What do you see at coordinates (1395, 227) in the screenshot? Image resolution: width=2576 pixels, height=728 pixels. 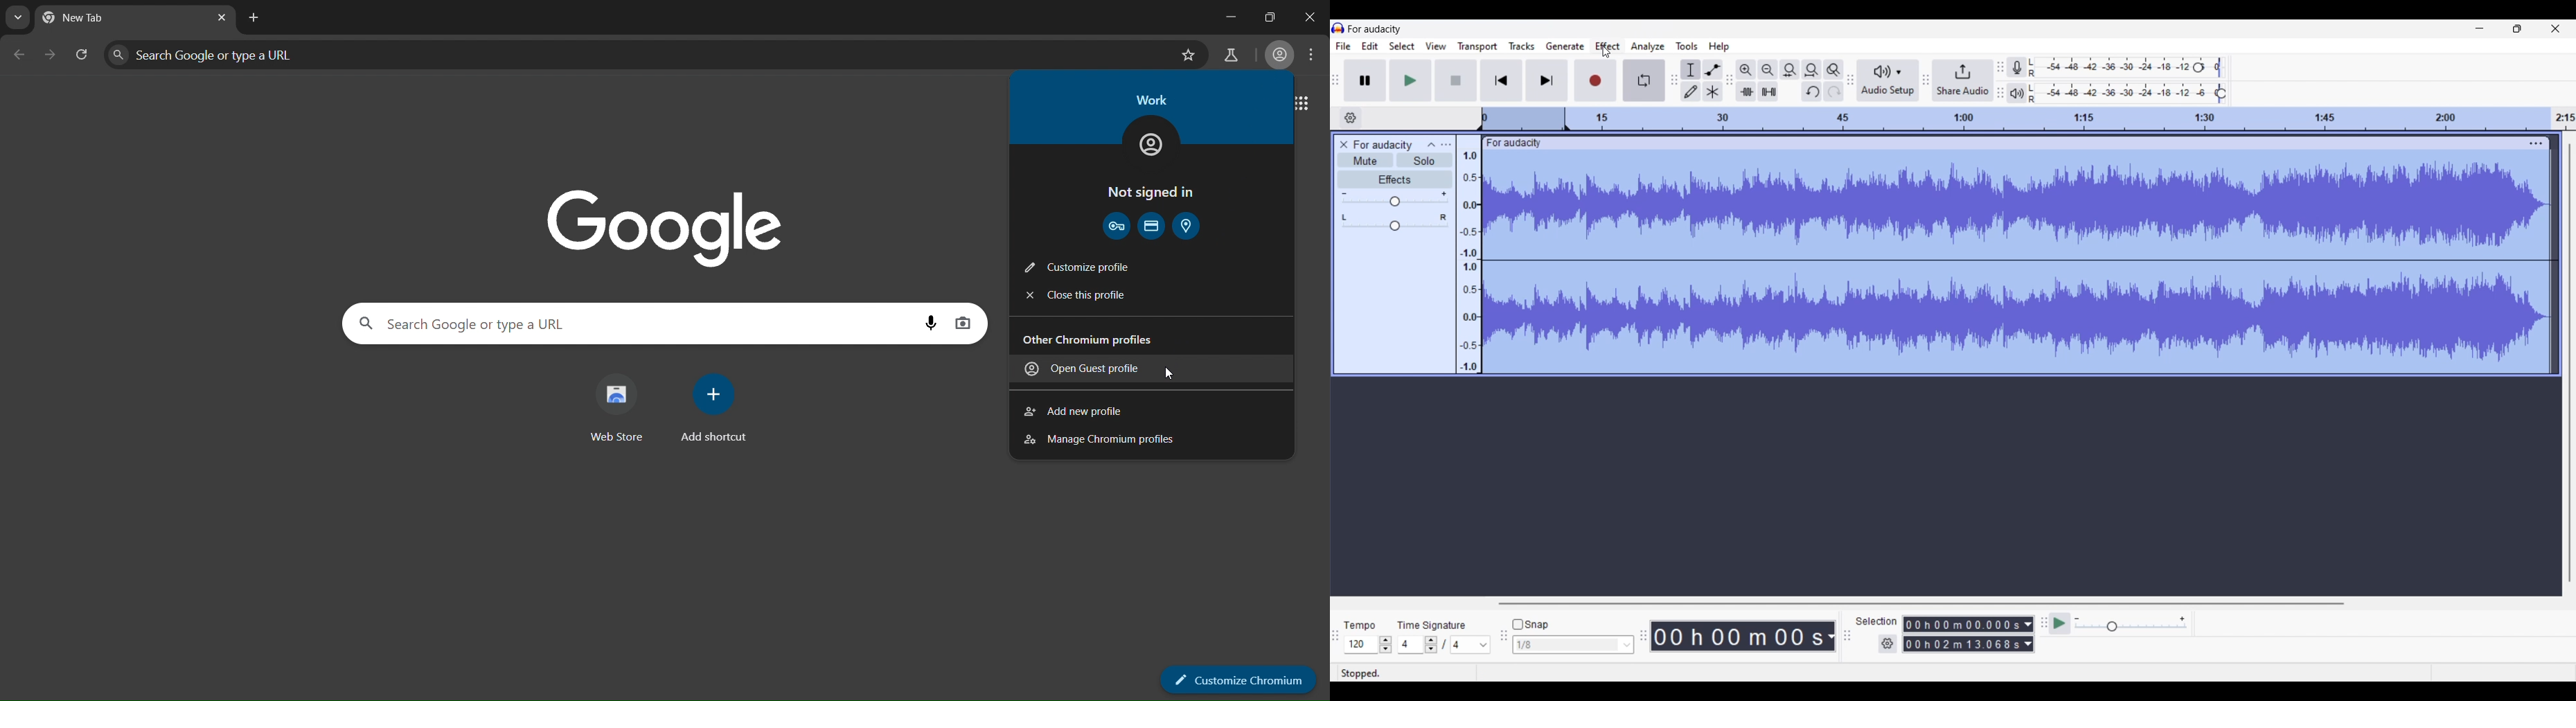 I see `Change pan` at bounding box center [1395, 227].